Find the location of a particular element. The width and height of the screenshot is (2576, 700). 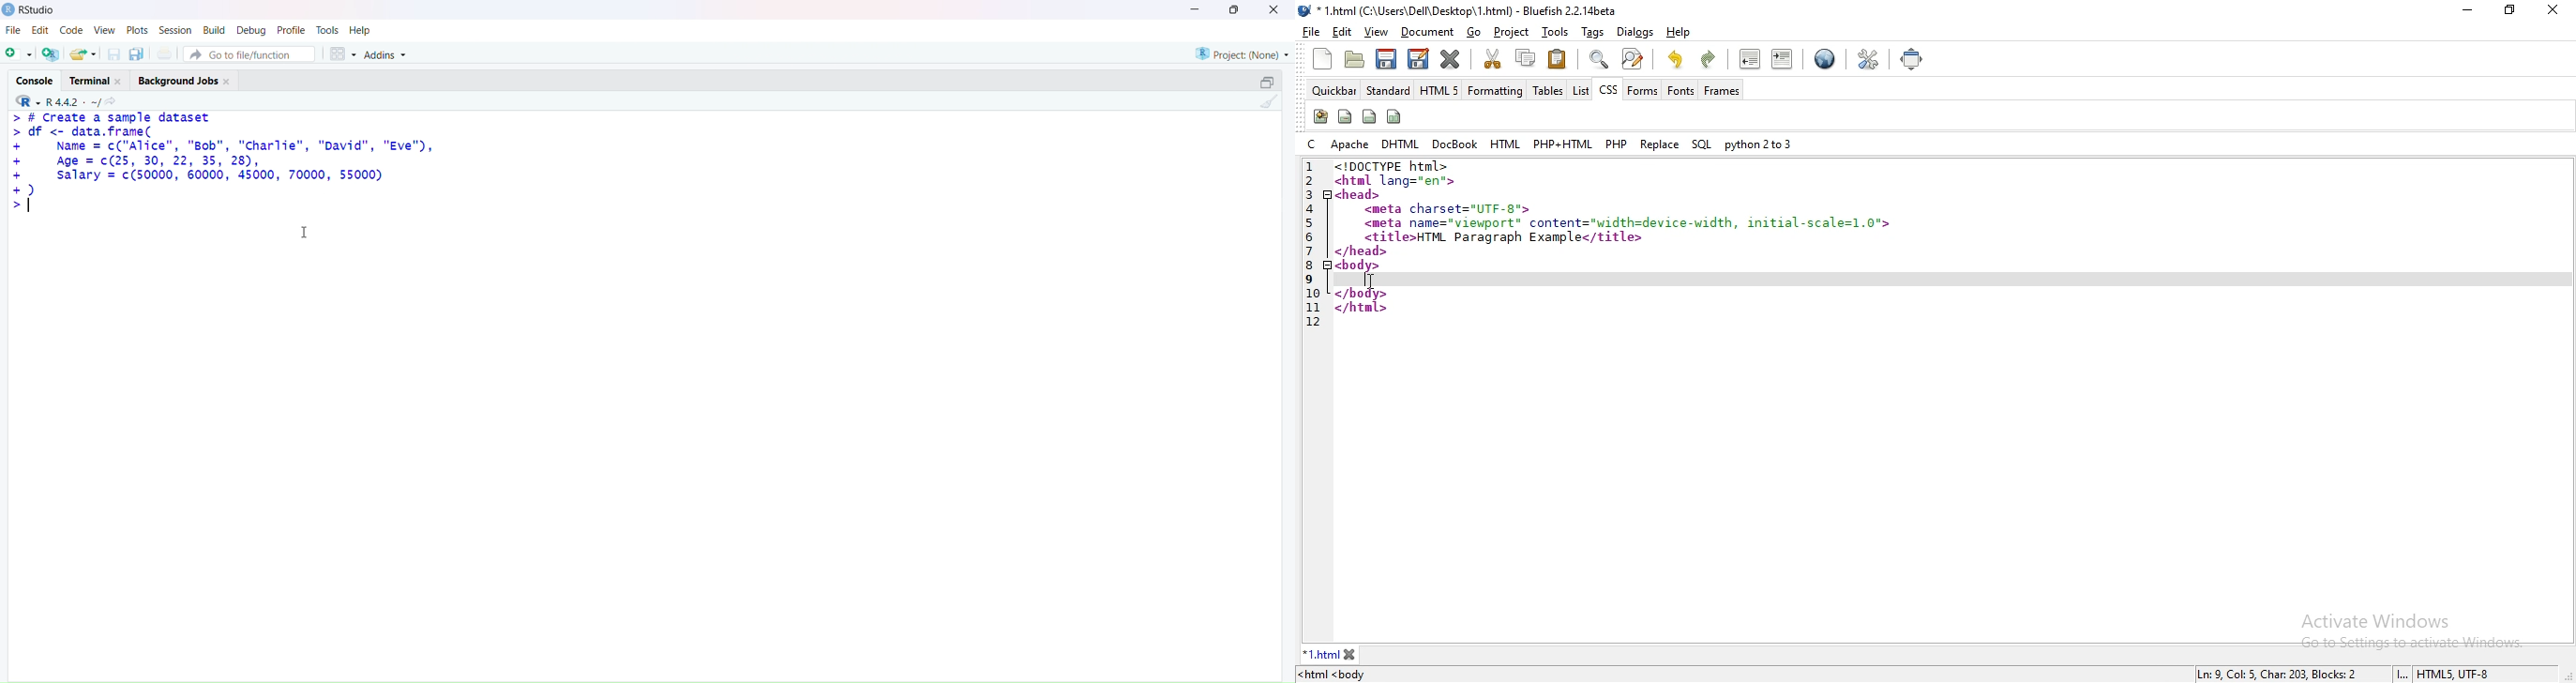

terminal is located at coordinates (96, 81).